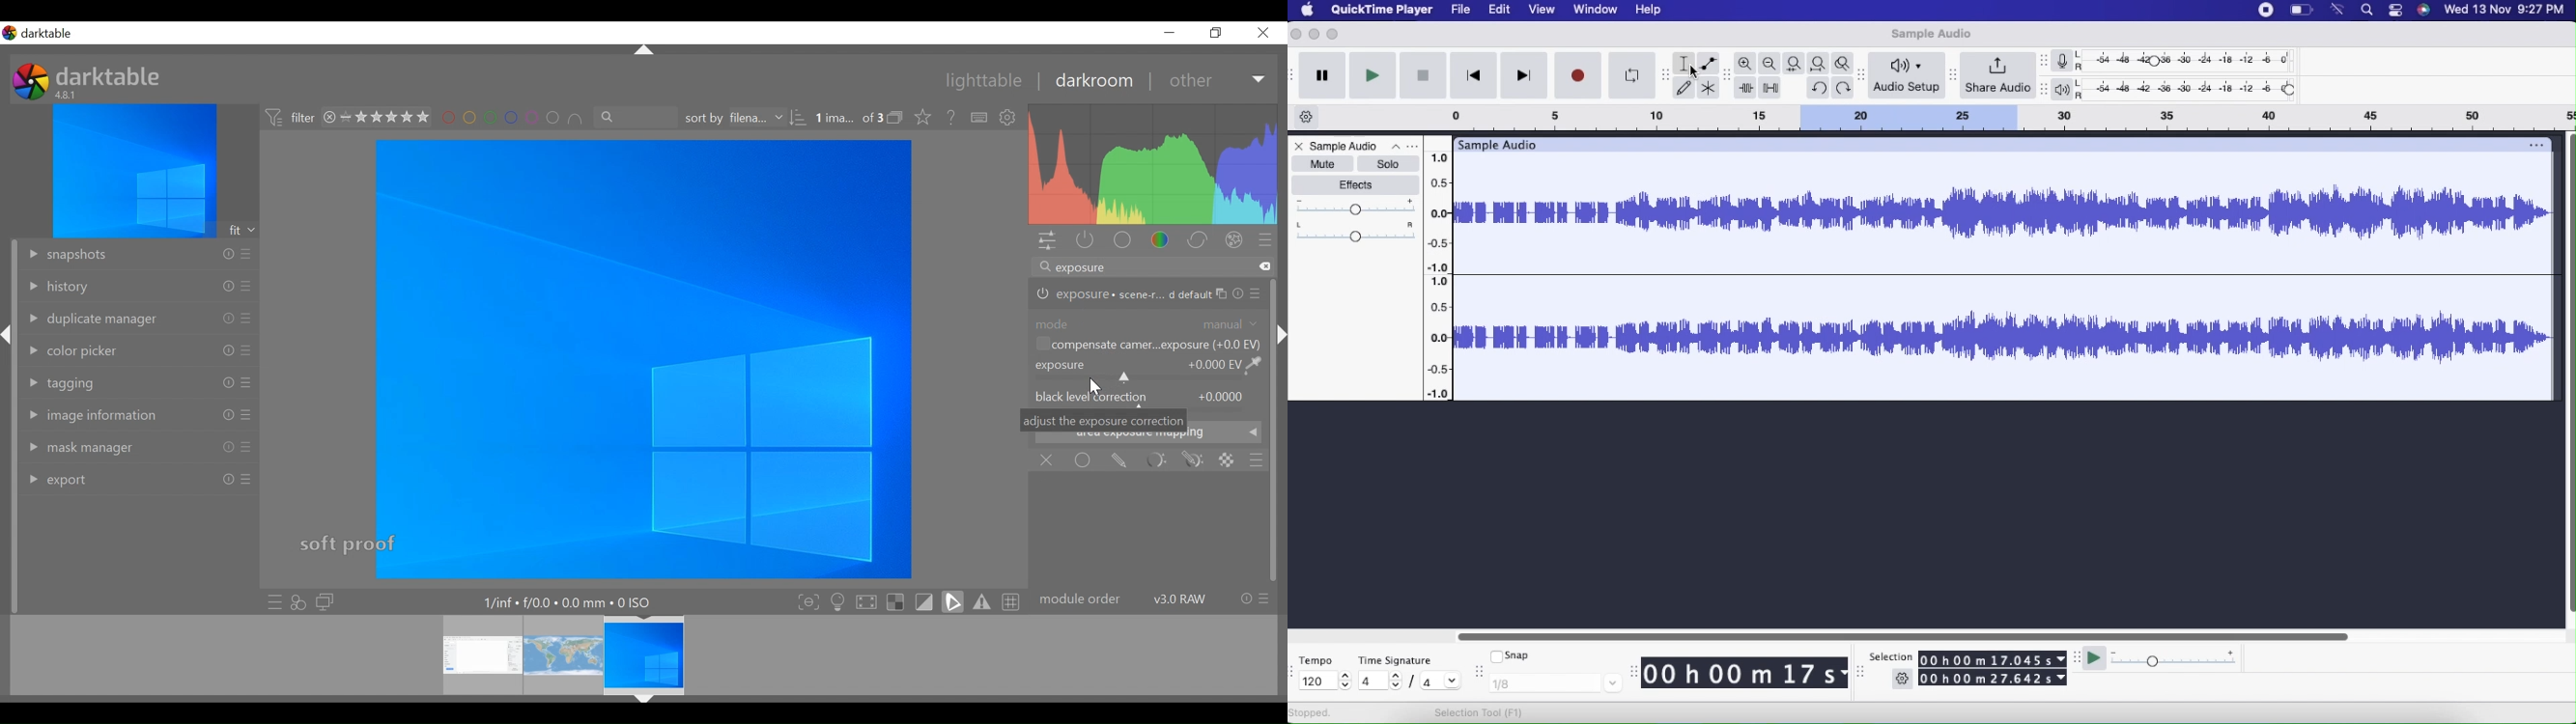  What do you see at coordinates (248, 382) in the screenshot?
I see `presets` at bounding box center [248, 382].